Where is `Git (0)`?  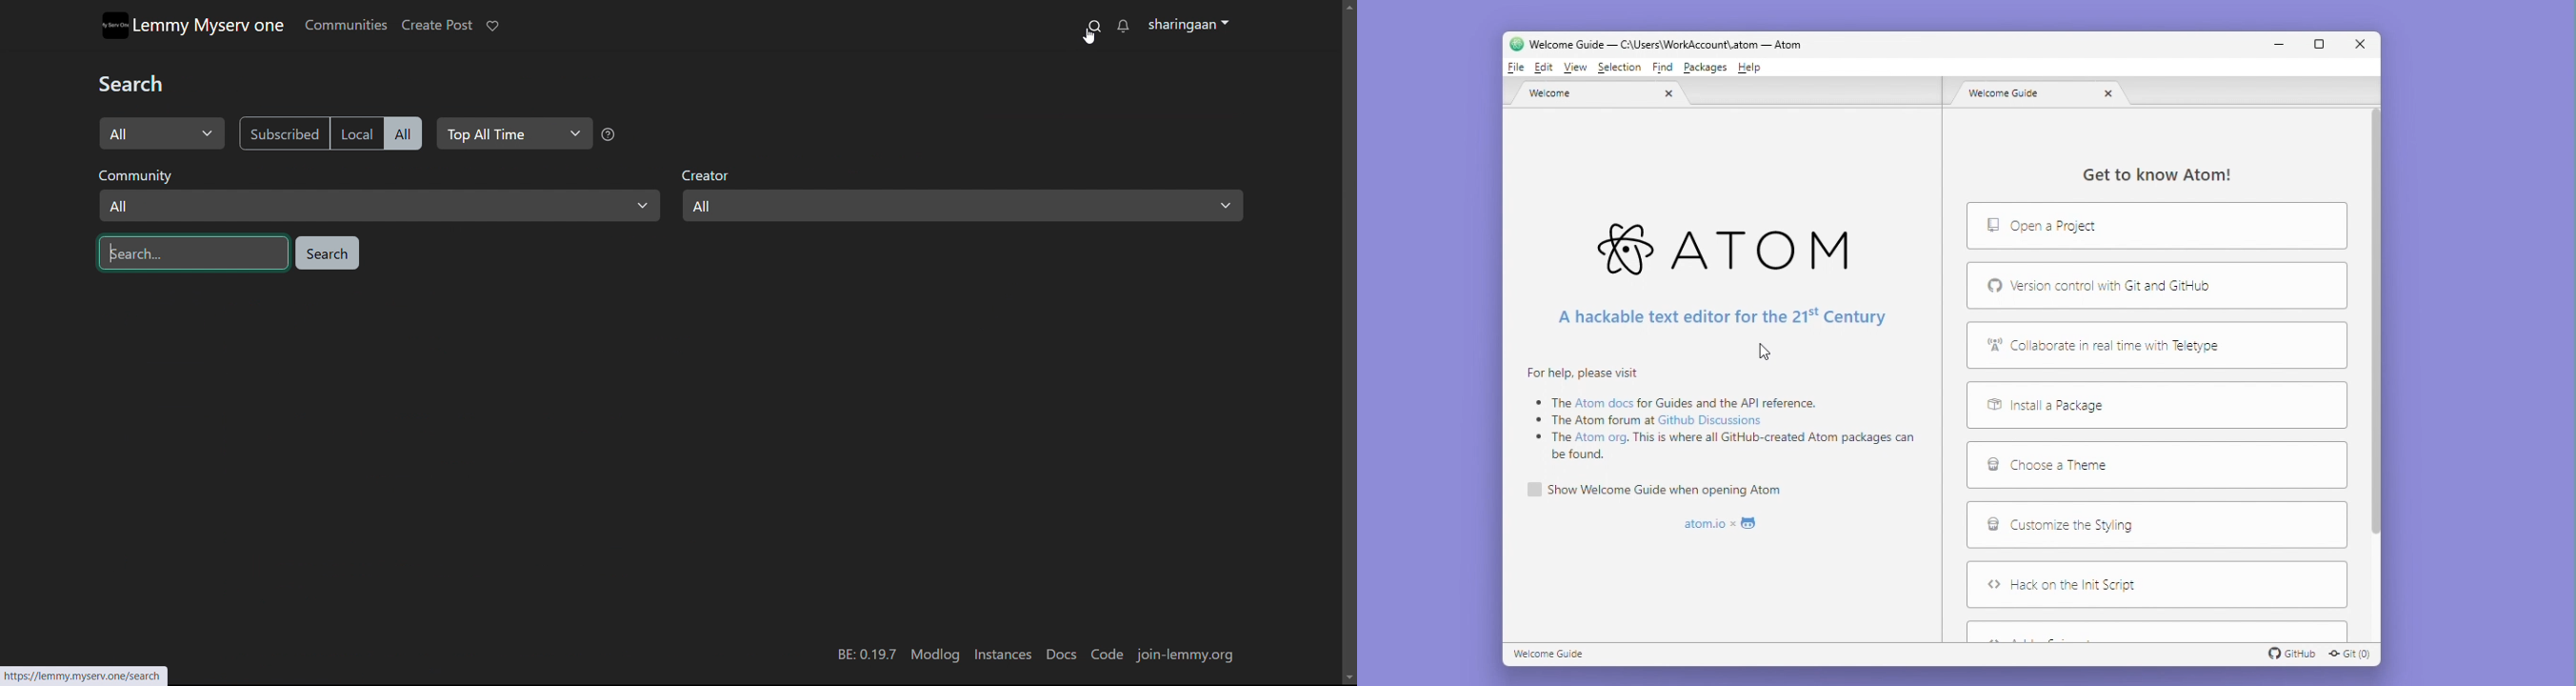 Git (0) is located at coordinates (2353, 655).